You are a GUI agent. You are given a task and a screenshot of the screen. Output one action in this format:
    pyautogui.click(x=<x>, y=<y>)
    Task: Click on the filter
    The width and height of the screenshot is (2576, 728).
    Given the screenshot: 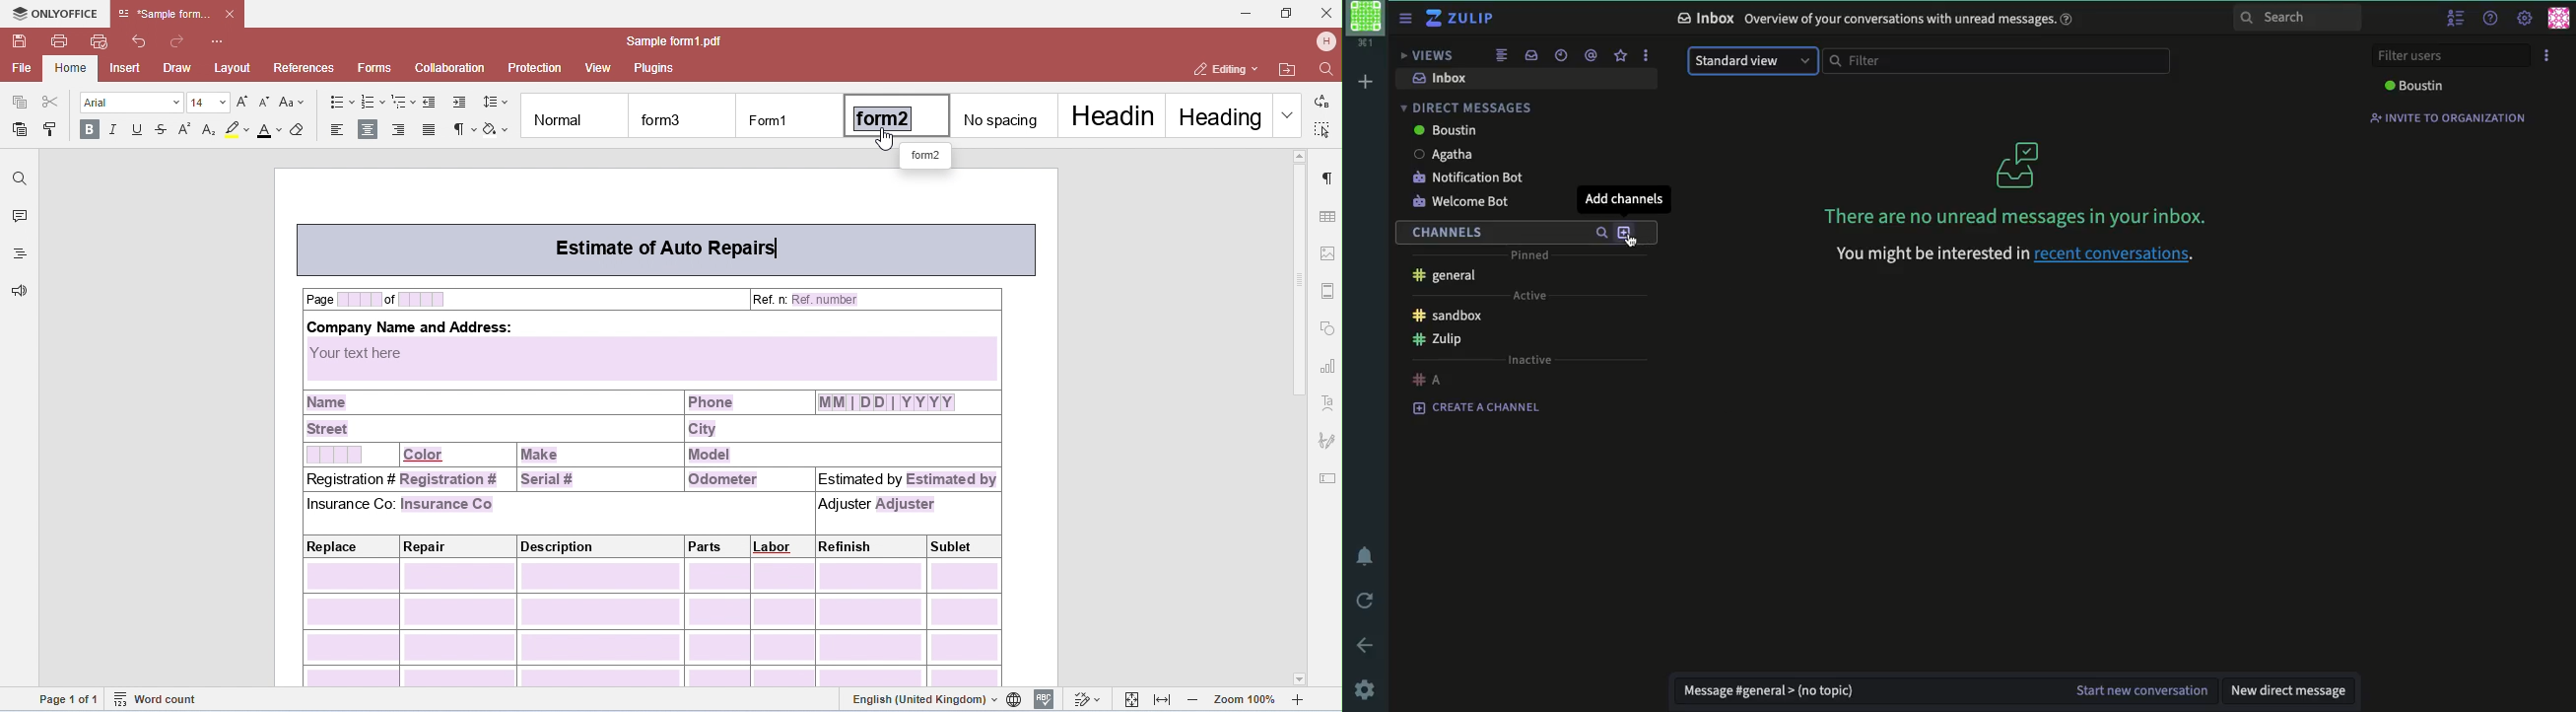 What is the action you would take?
    pyautogui.click(x=2000, y=60)
    